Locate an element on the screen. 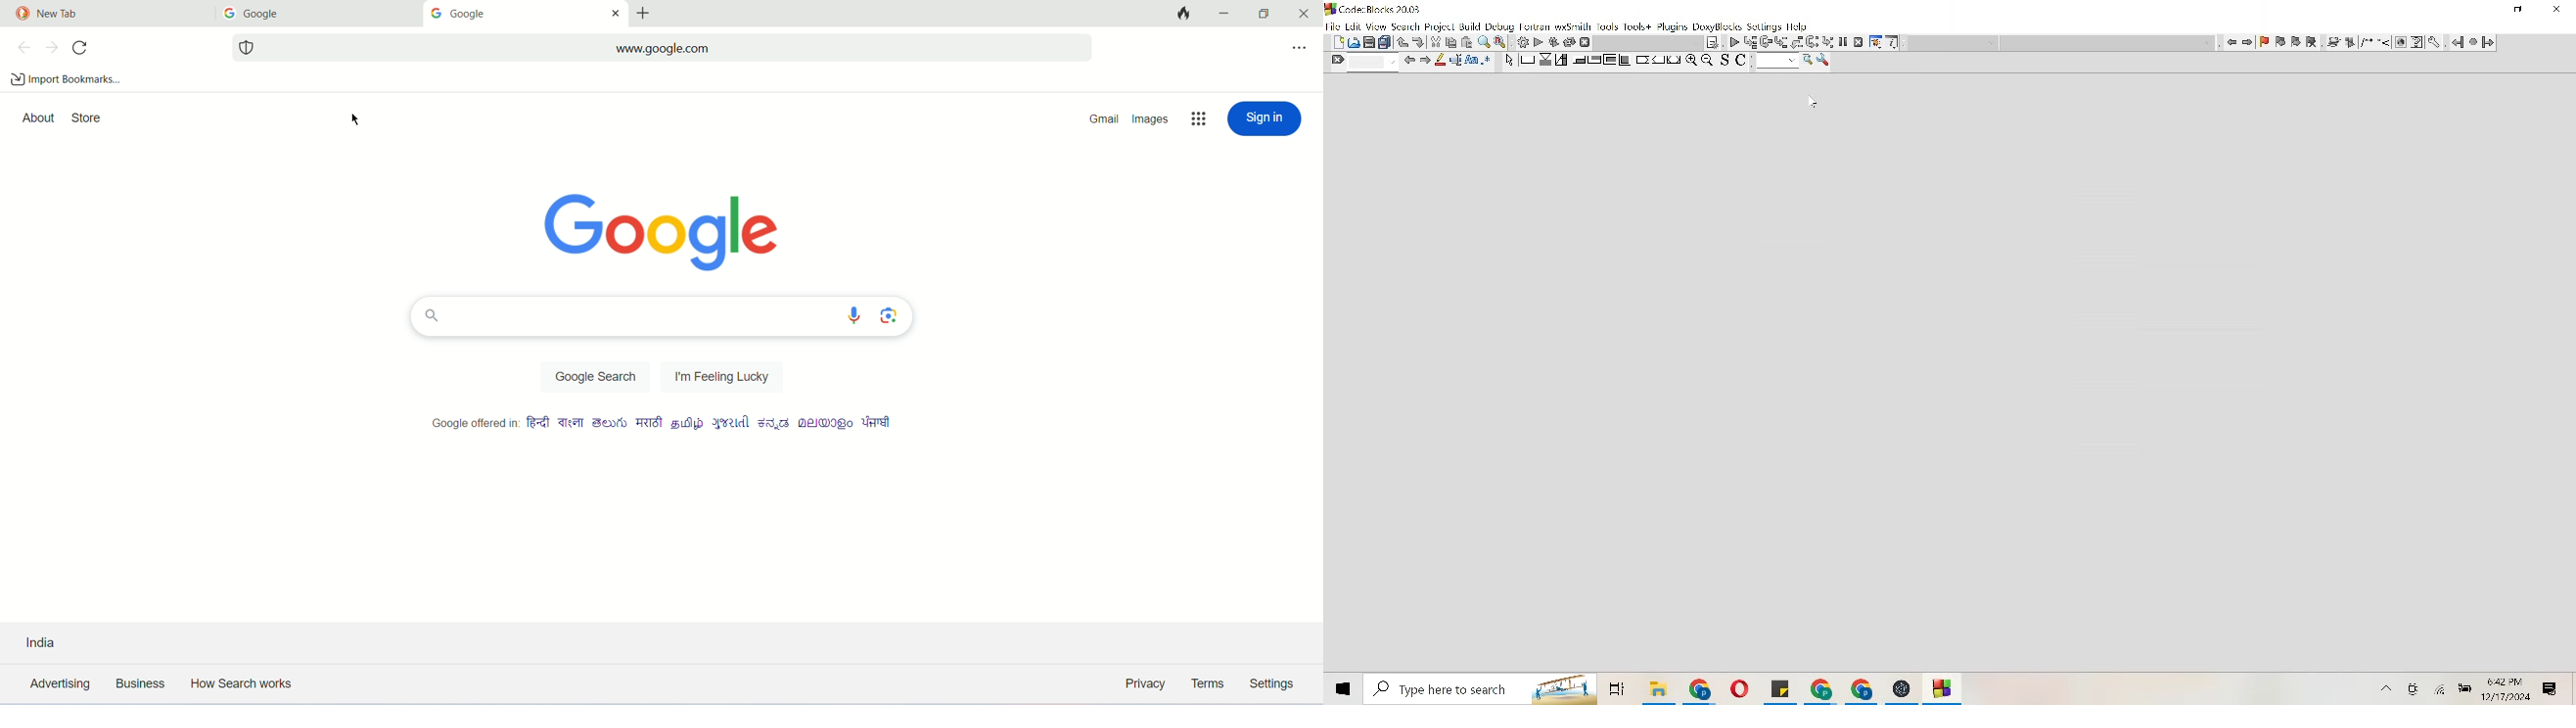 Image resolution: width=2576 pixels, height=728 pixels. next is located at coordinates (50, 48).